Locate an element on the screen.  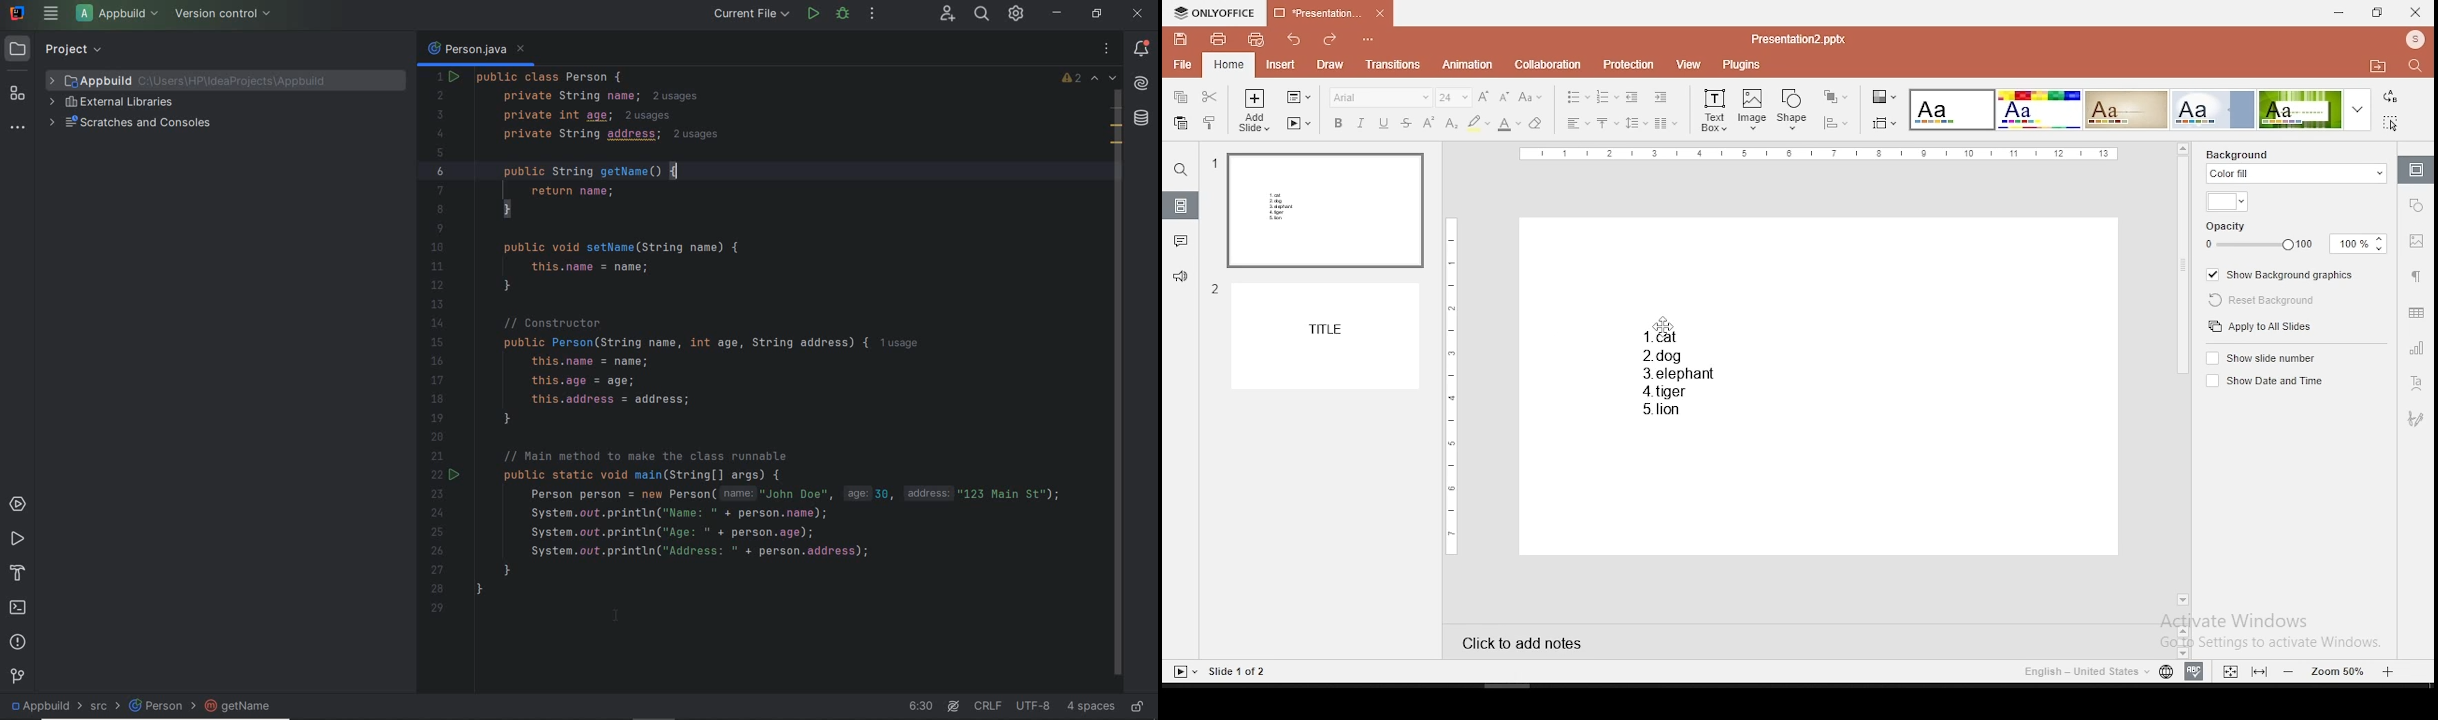
undo is located at coordinates (1295, 40).